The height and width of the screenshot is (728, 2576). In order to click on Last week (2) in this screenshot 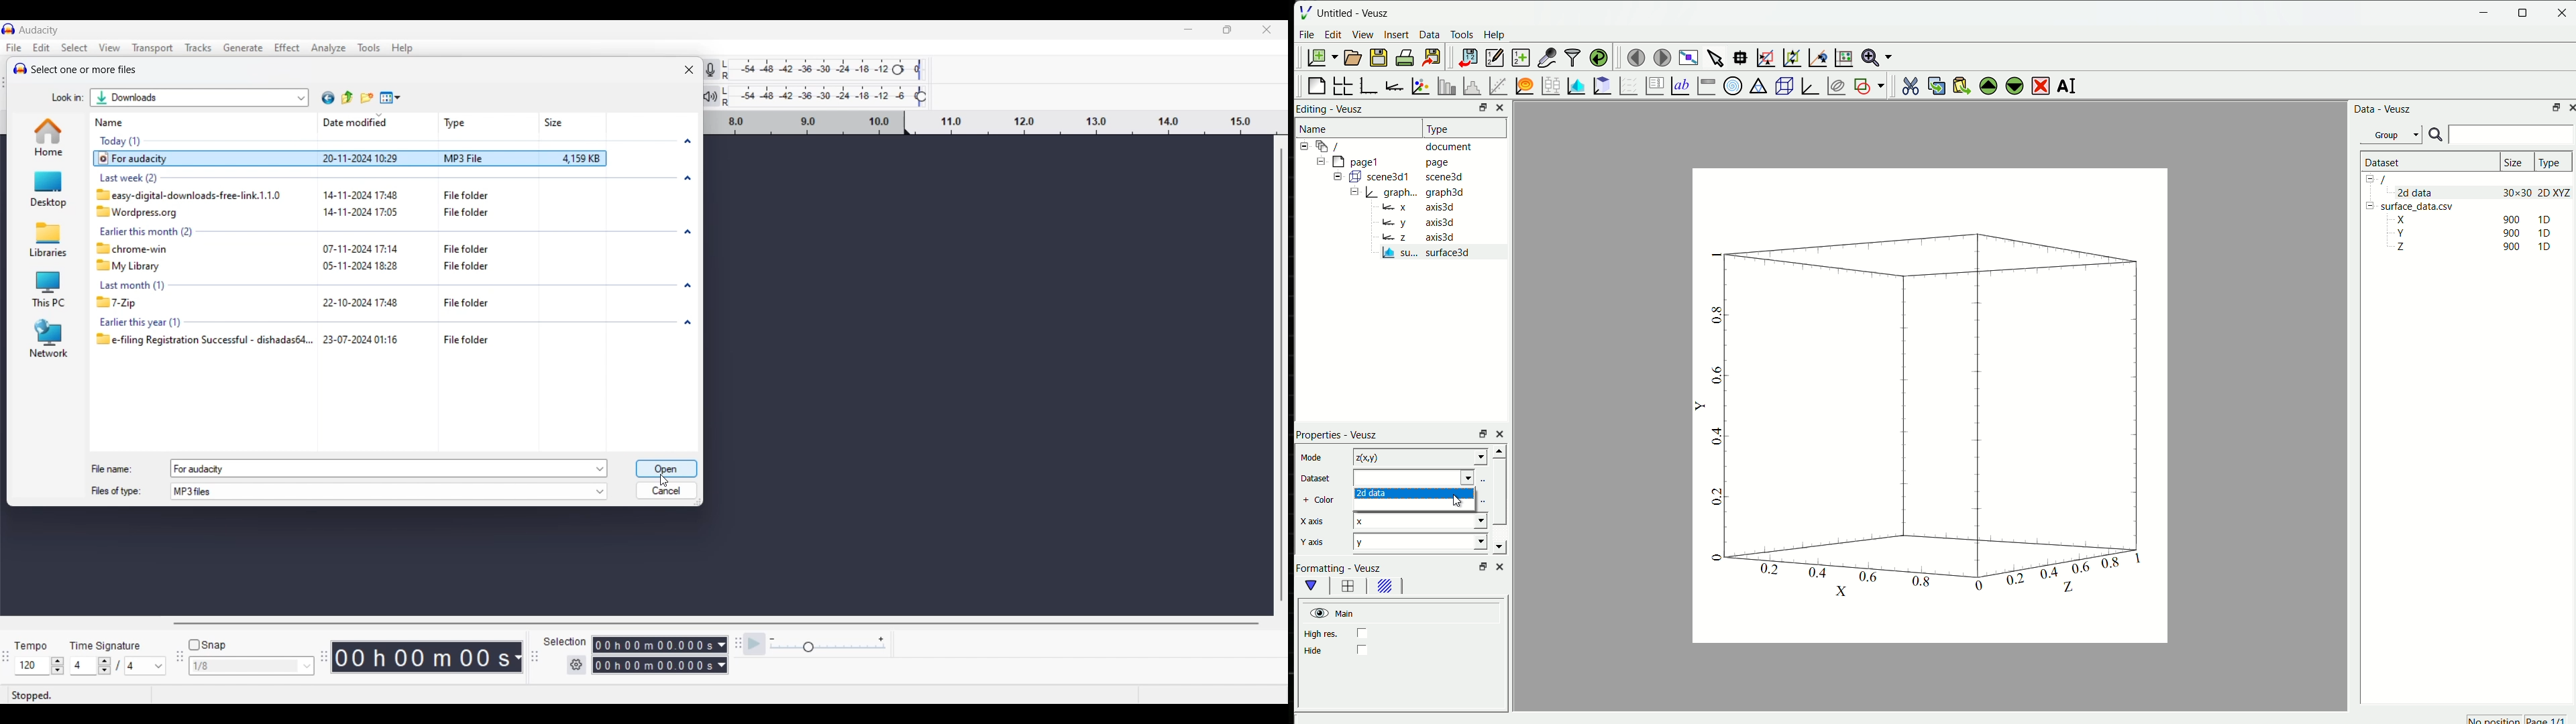, I will do `click(197, 176)`.